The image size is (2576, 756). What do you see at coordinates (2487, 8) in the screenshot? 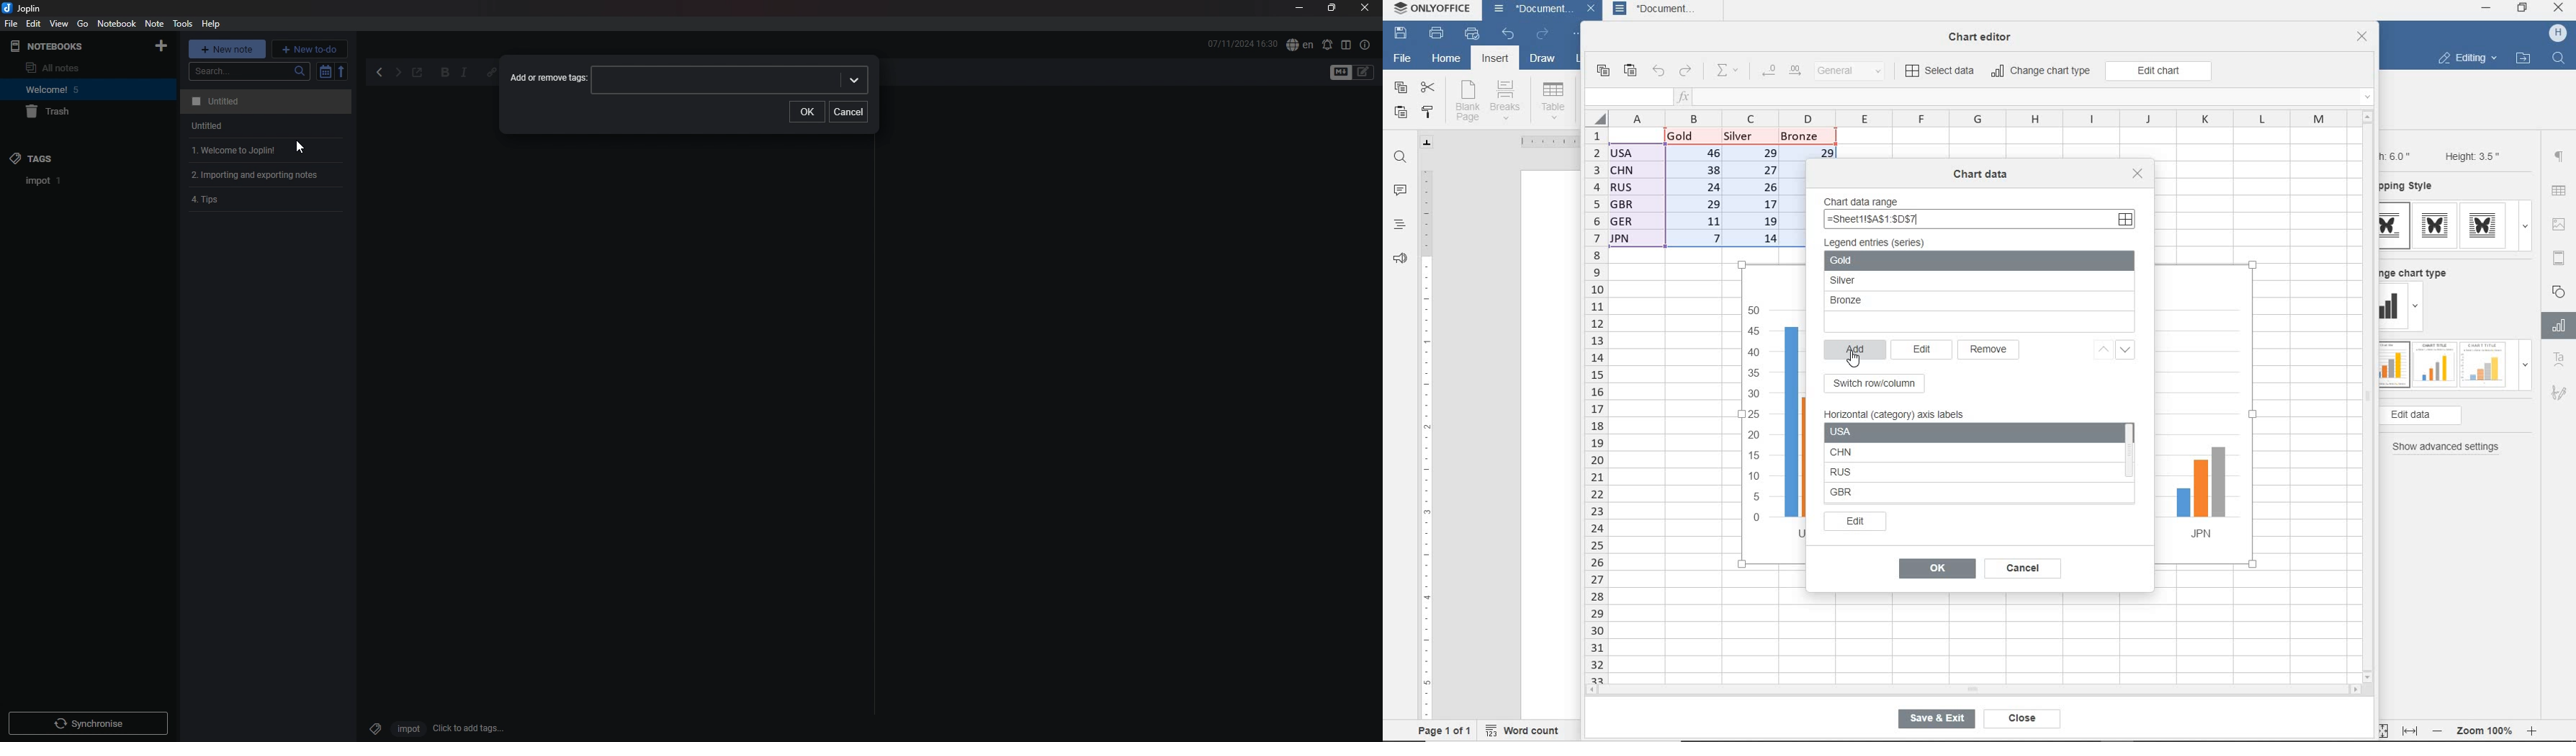
I see `minimize` at bounding box center [2487, 8].